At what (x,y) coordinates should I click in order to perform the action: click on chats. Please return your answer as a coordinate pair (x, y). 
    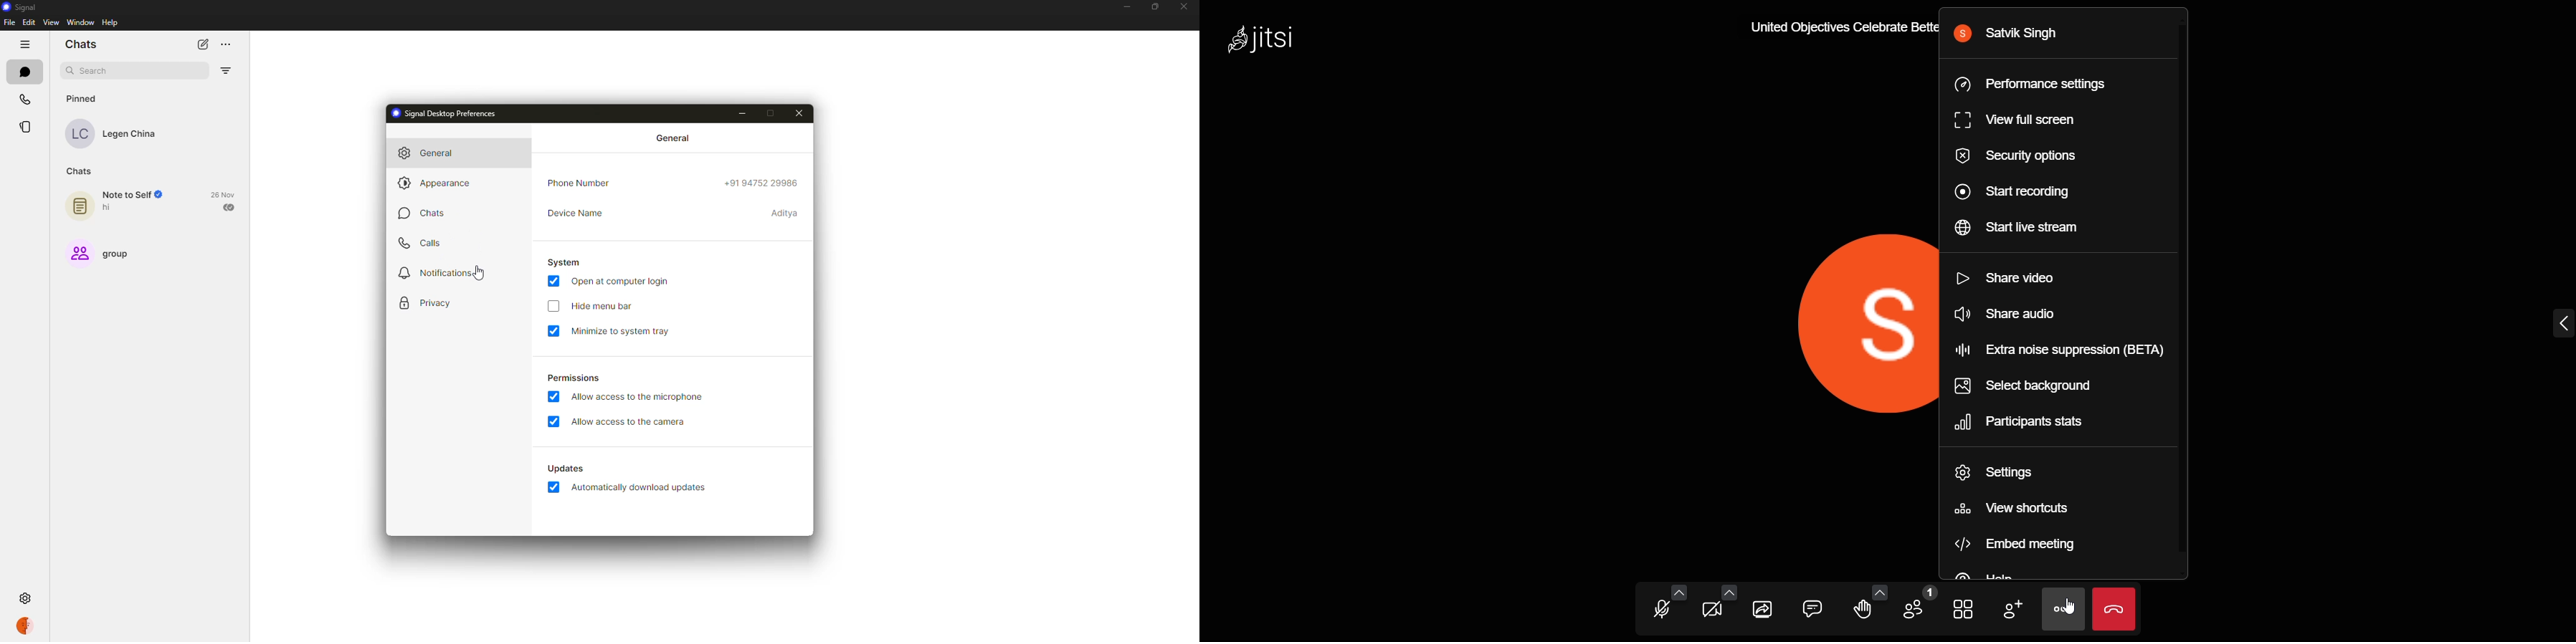
    Looking at the image, I should click on (81, 170).